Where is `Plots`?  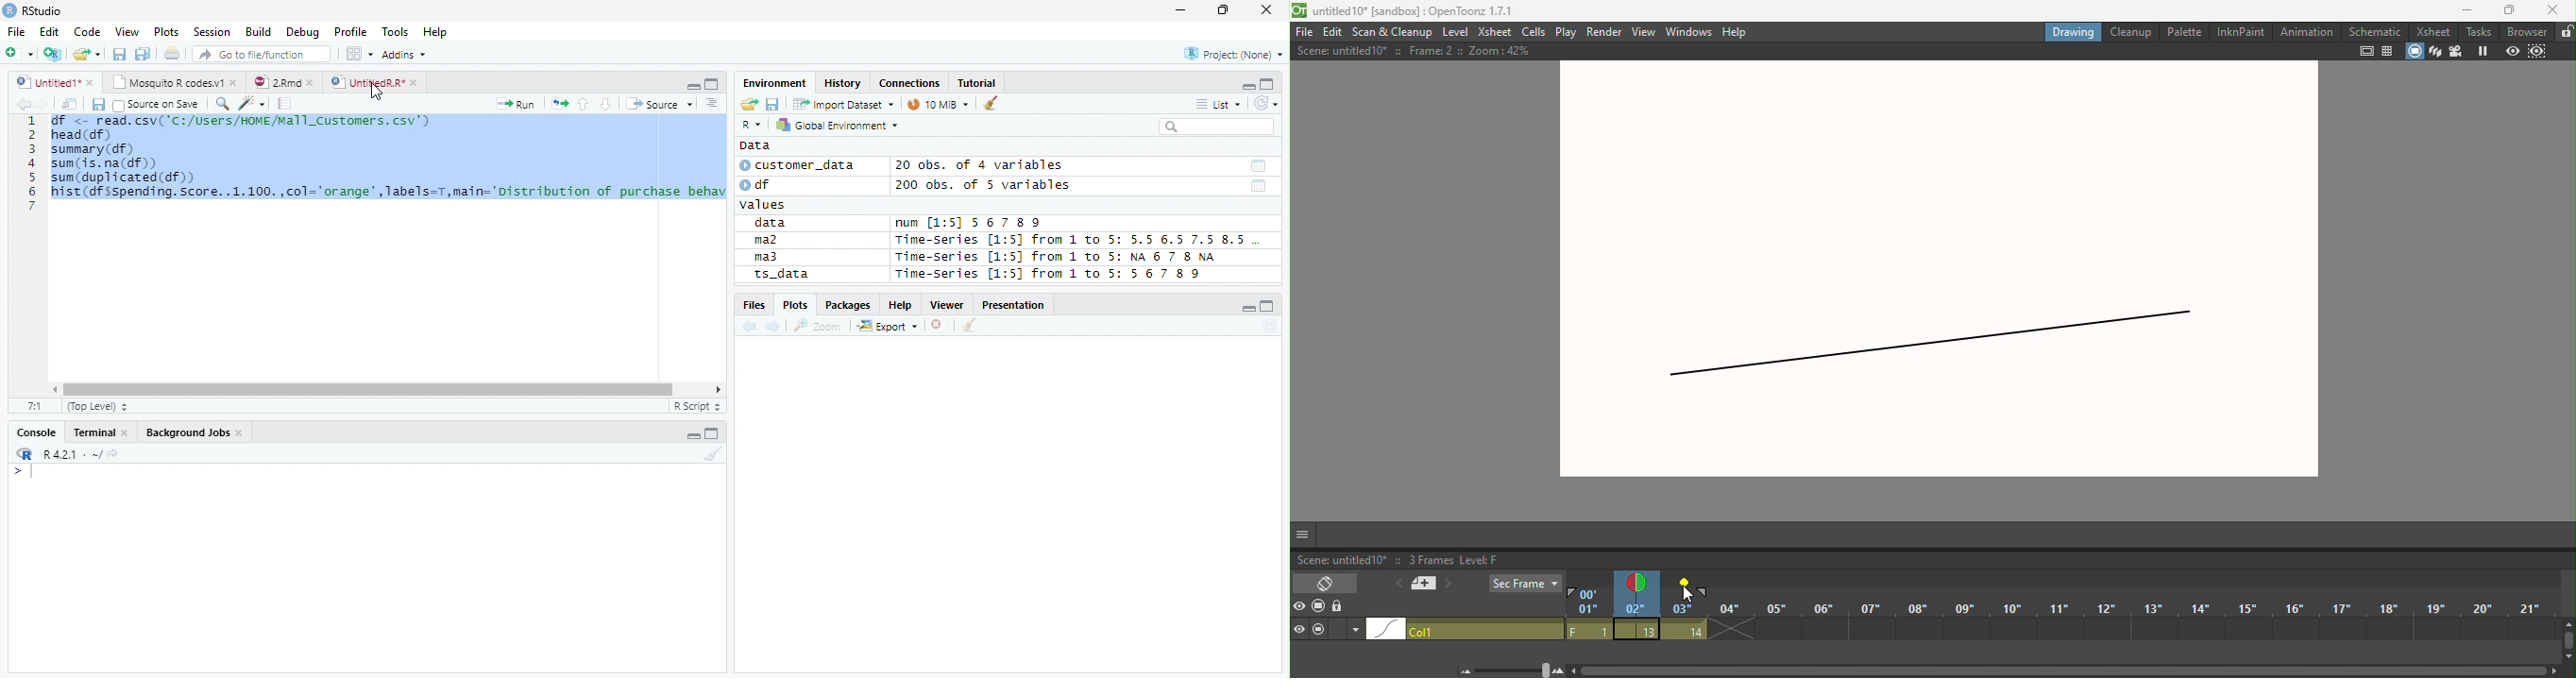
Plots is located at coordinates (795, 304).